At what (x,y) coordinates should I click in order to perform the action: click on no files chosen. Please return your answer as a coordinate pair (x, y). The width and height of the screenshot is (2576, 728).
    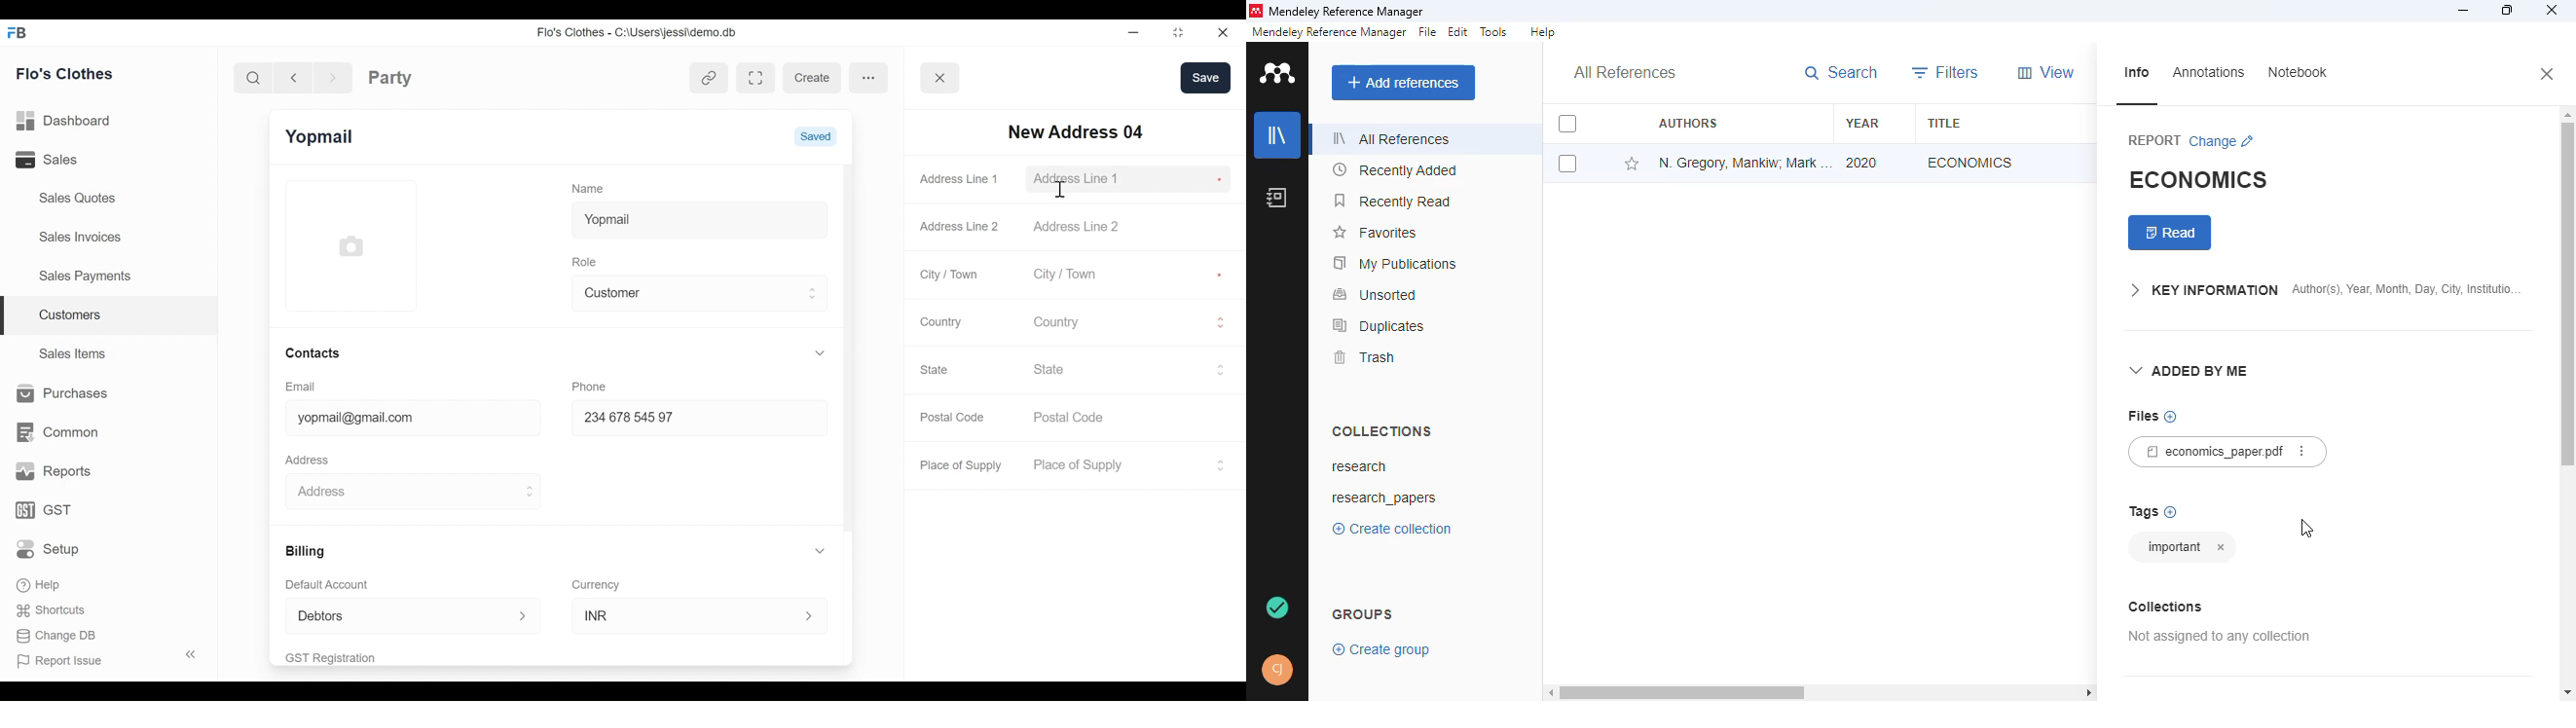
    Looking at the image, I should click on (2170, 417).